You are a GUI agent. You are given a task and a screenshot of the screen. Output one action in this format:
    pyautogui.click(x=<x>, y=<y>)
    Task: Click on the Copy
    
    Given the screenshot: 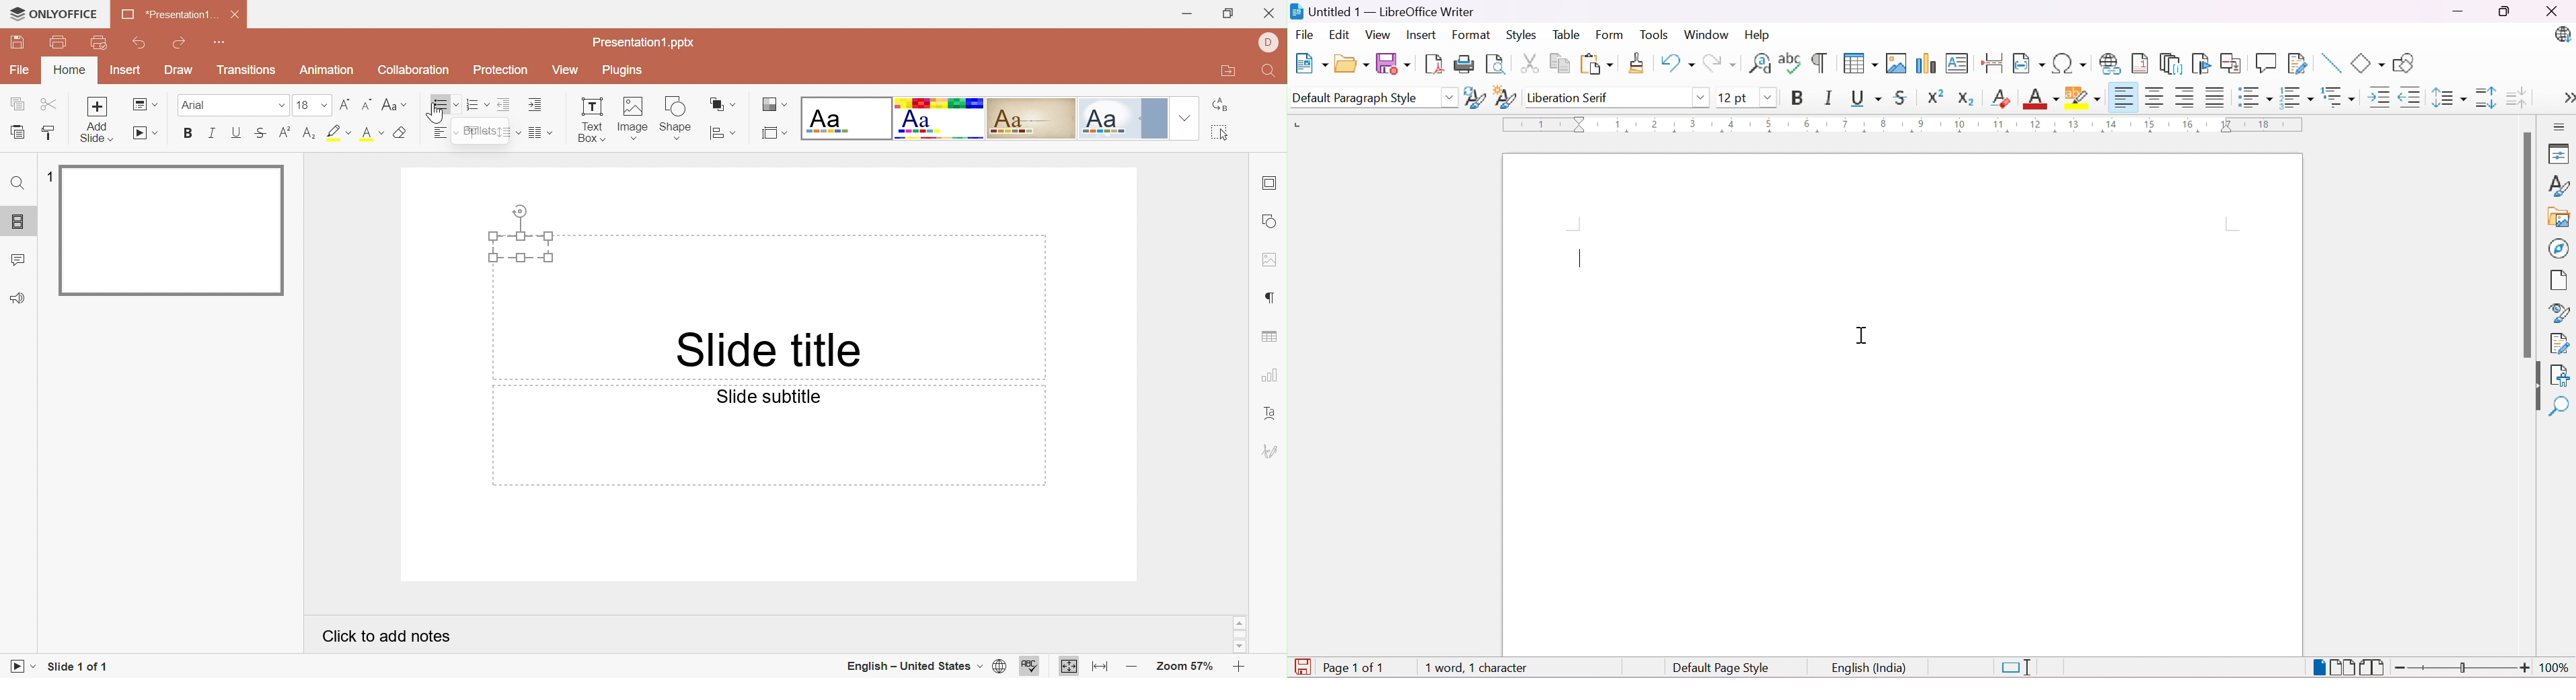 What is the action you would take?
    pyautogui.click(x=1558, y=62)
    